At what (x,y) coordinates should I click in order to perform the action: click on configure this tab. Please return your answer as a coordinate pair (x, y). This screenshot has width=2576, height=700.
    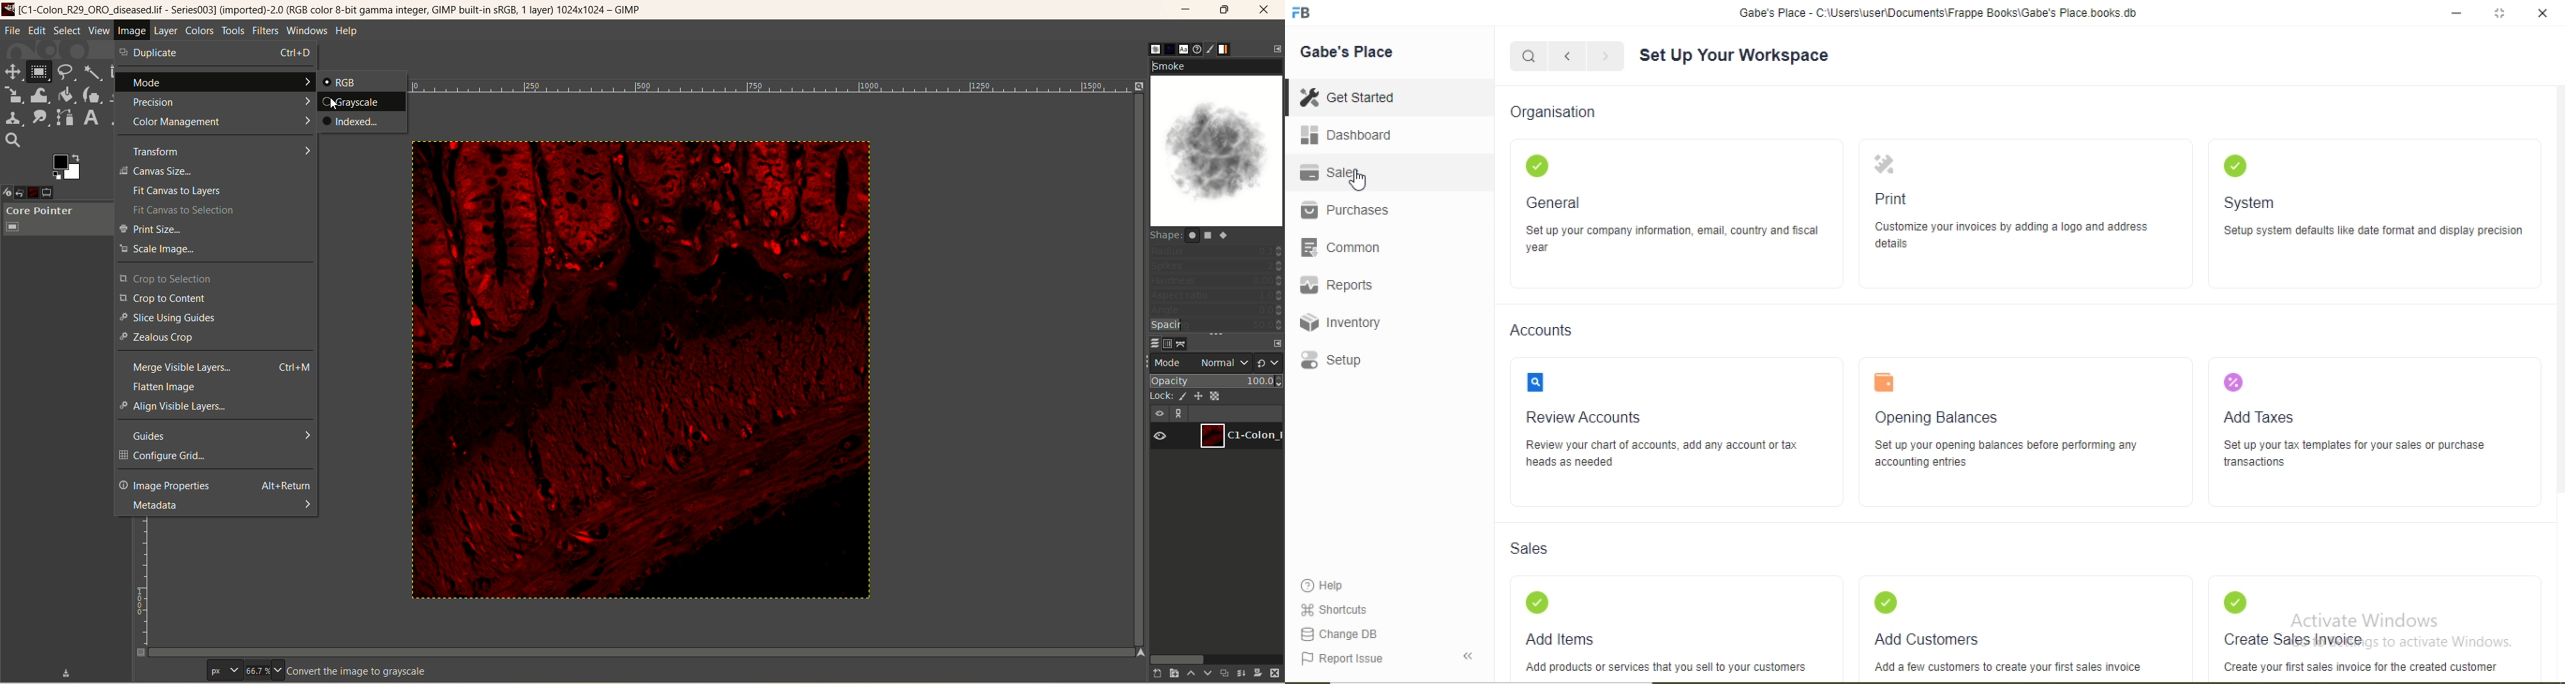
    Looking at the image, I should click on (1276, 48).